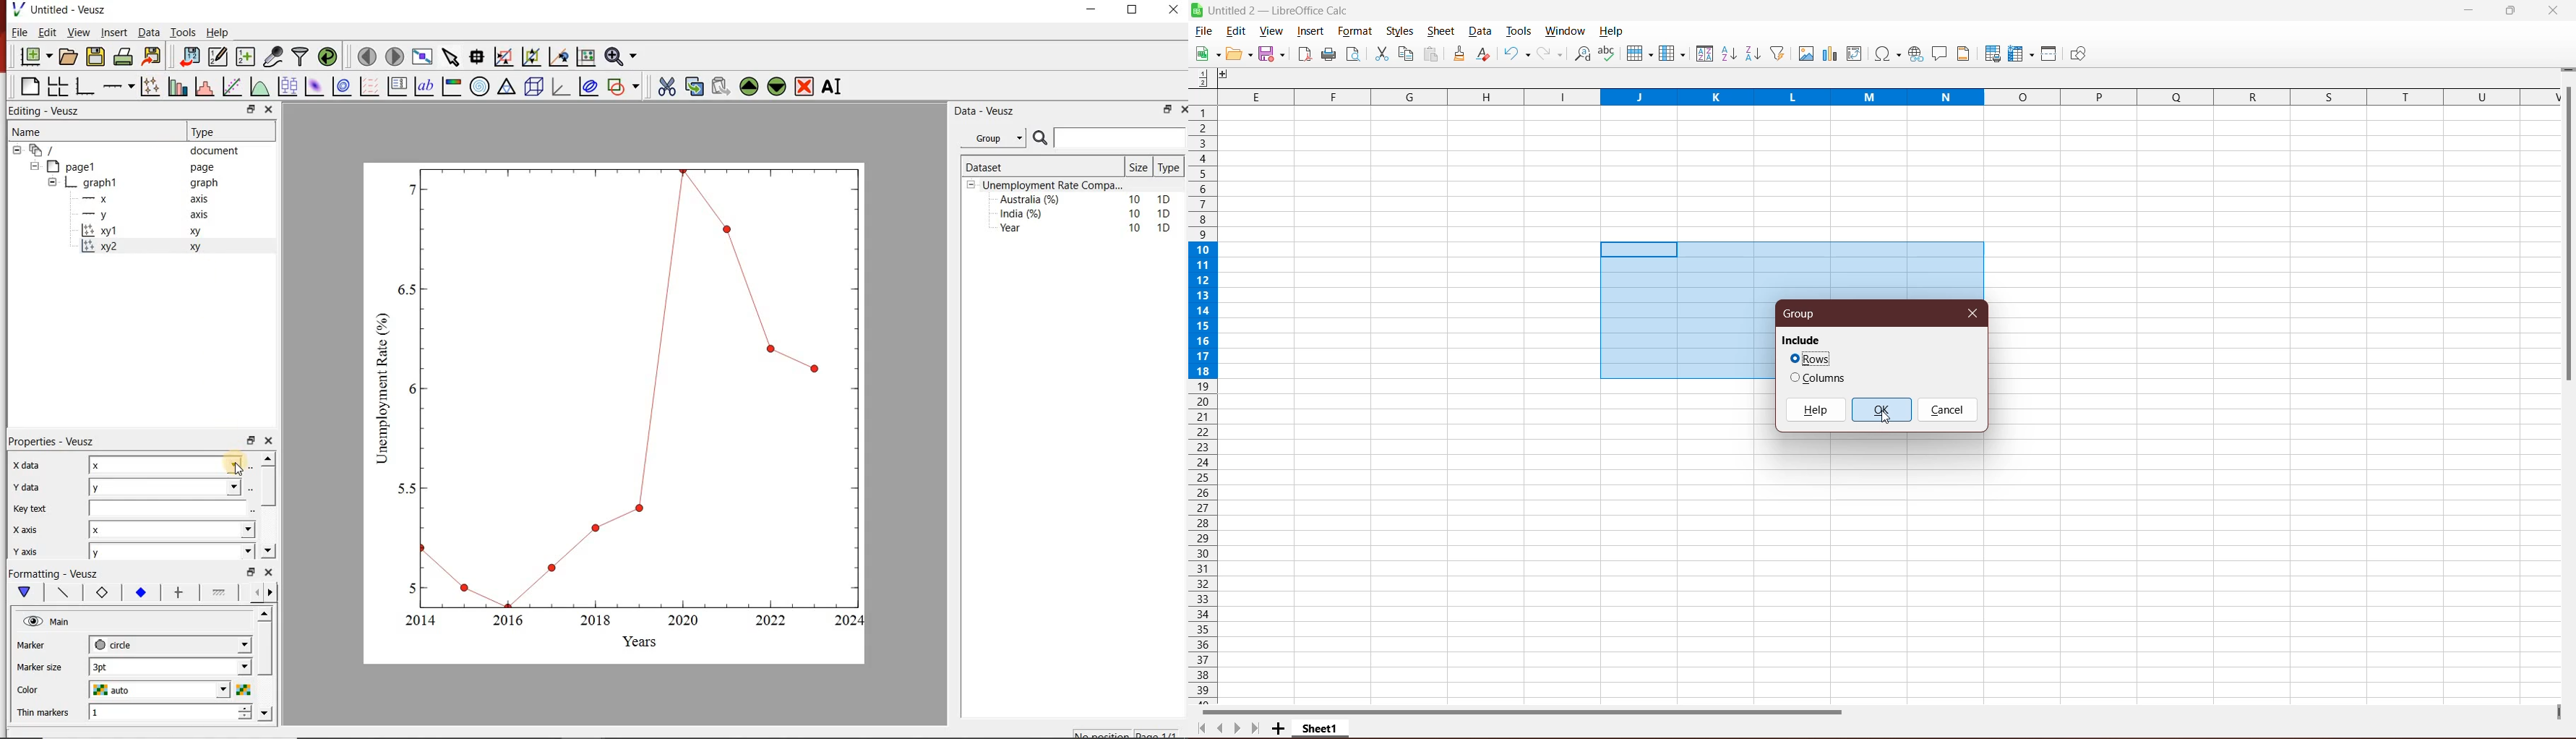 This screenshot has height=756, width=2576. What do you see at coordinates (2078, 54) in the screenshot?
I see `Show Draw Functions` at bounding box center [2078, 54].